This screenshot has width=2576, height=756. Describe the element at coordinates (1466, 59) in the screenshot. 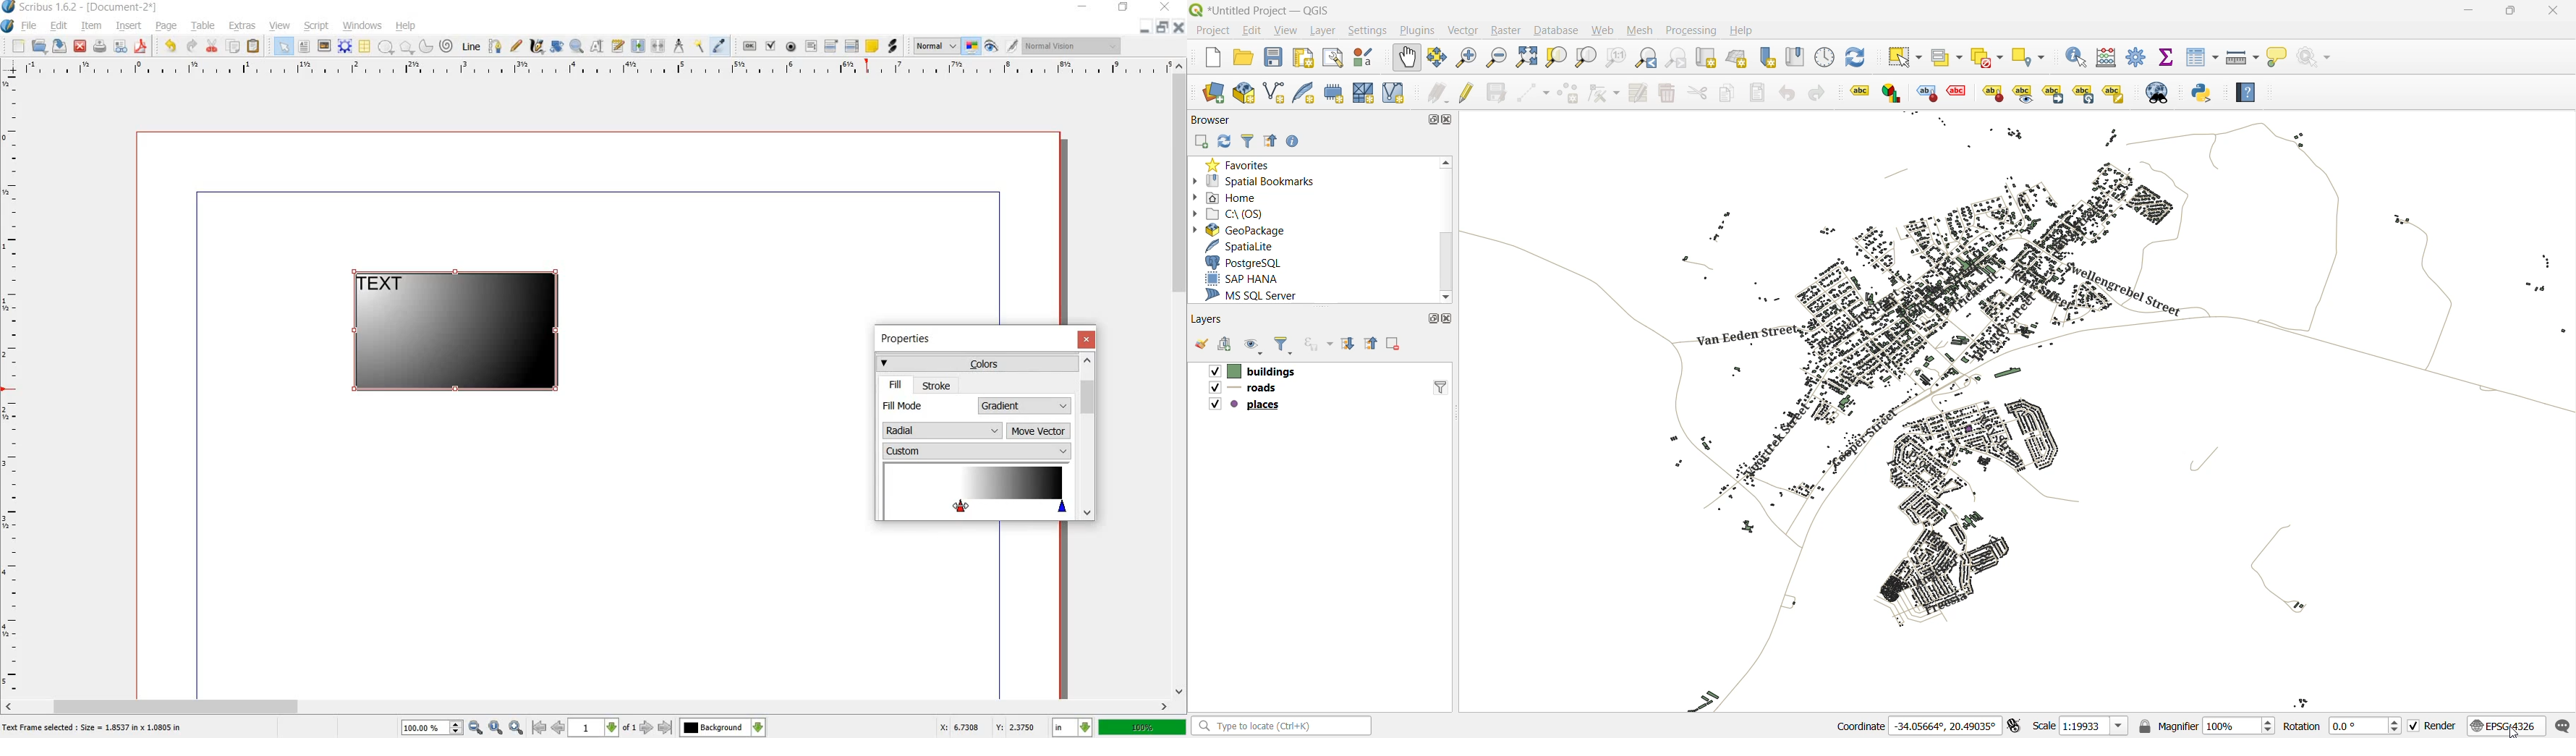

I see `zoom in` at that location.